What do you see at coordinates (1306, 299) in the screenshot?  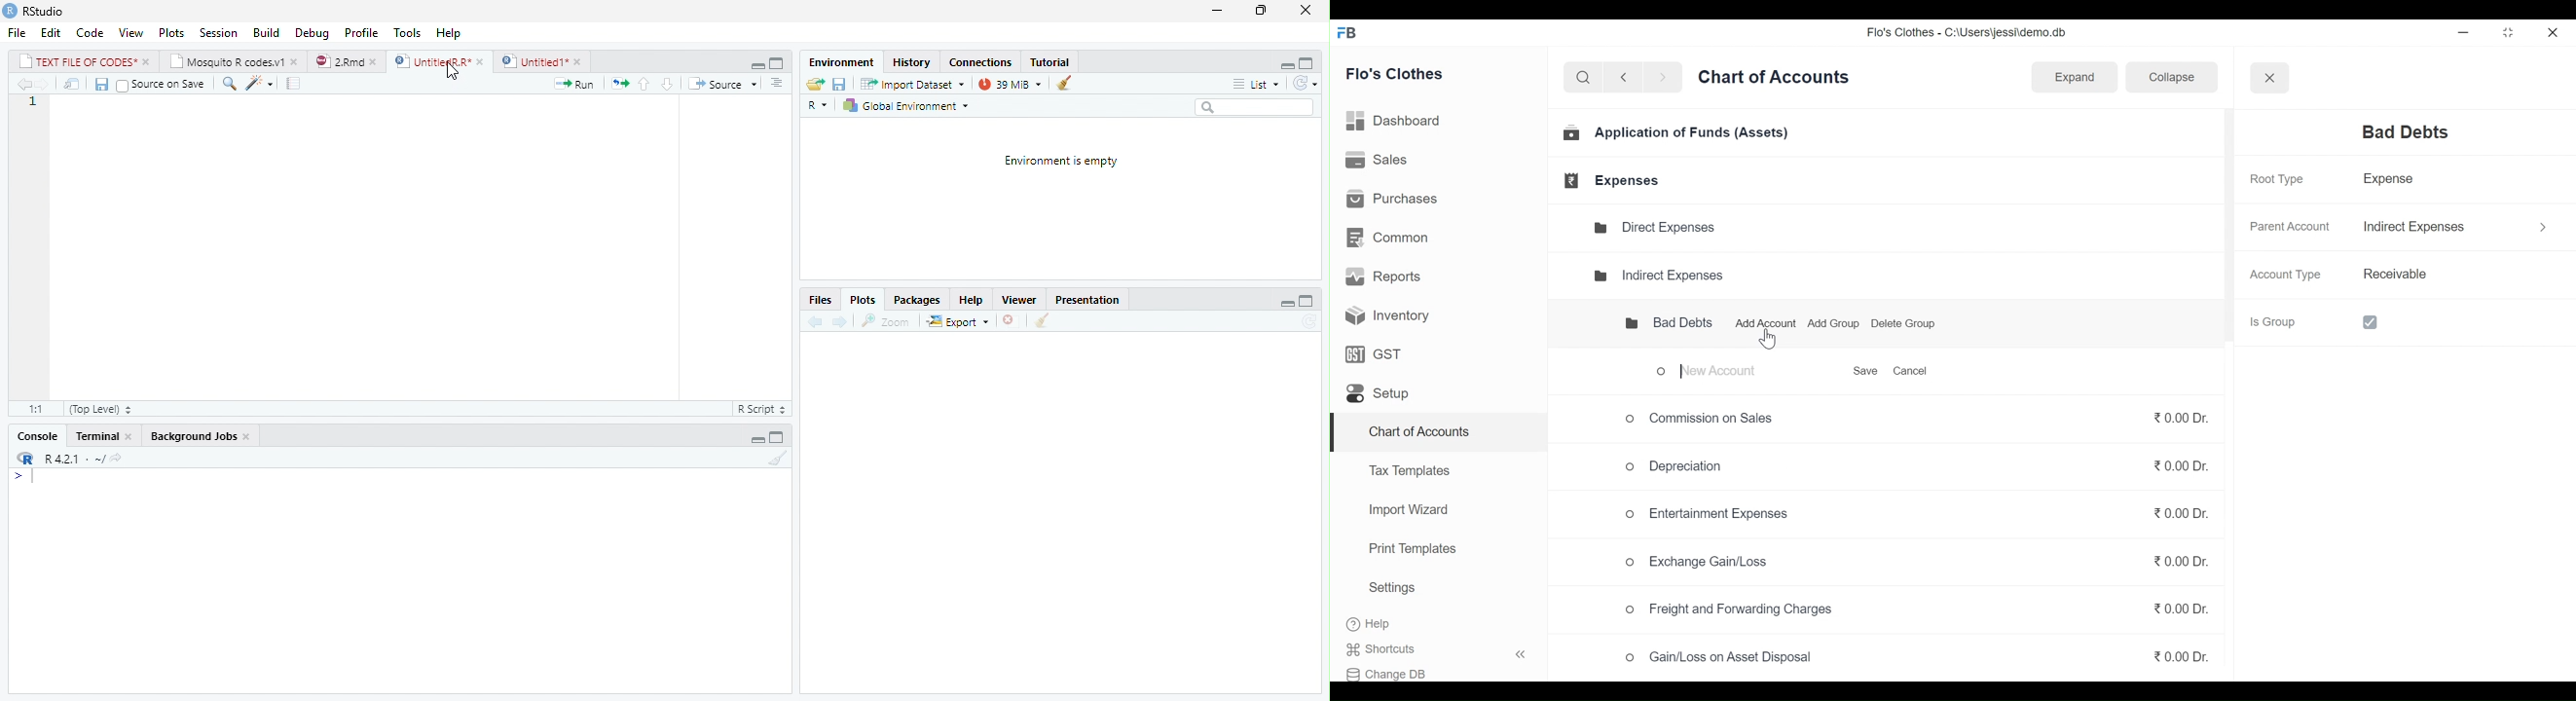 I see `Maximize` at bounding box center [1306, 299].